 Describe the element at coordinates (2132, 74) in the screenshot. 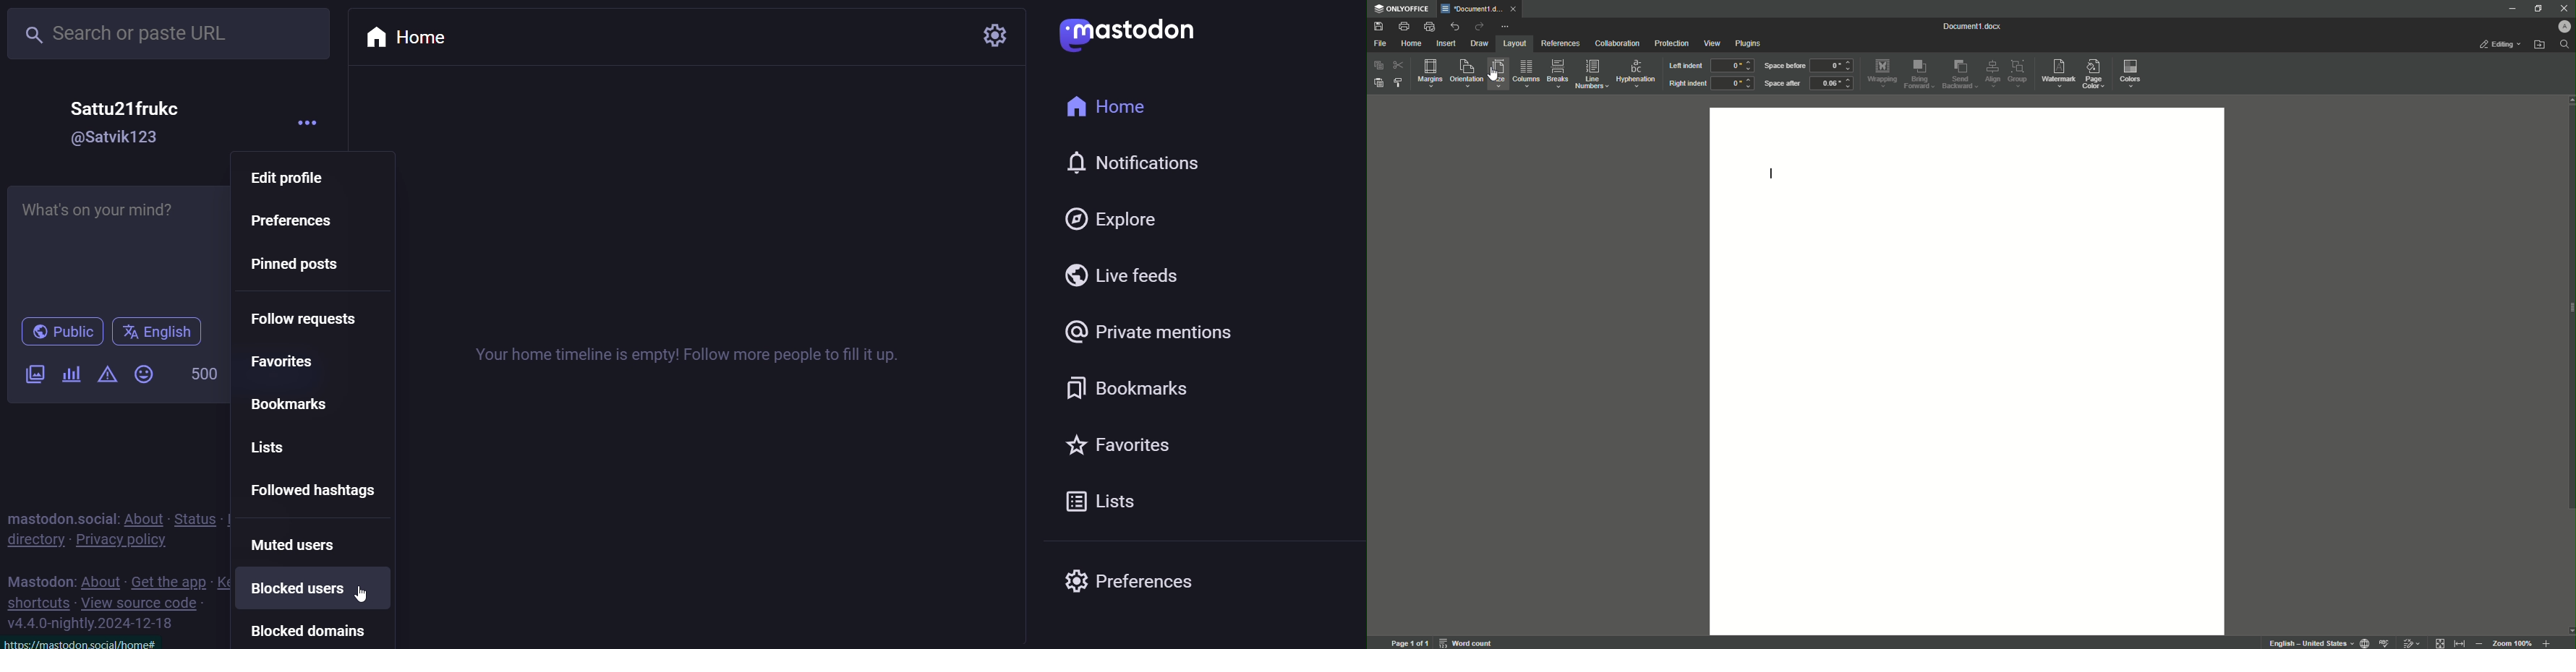

I see `Colors` at that location.